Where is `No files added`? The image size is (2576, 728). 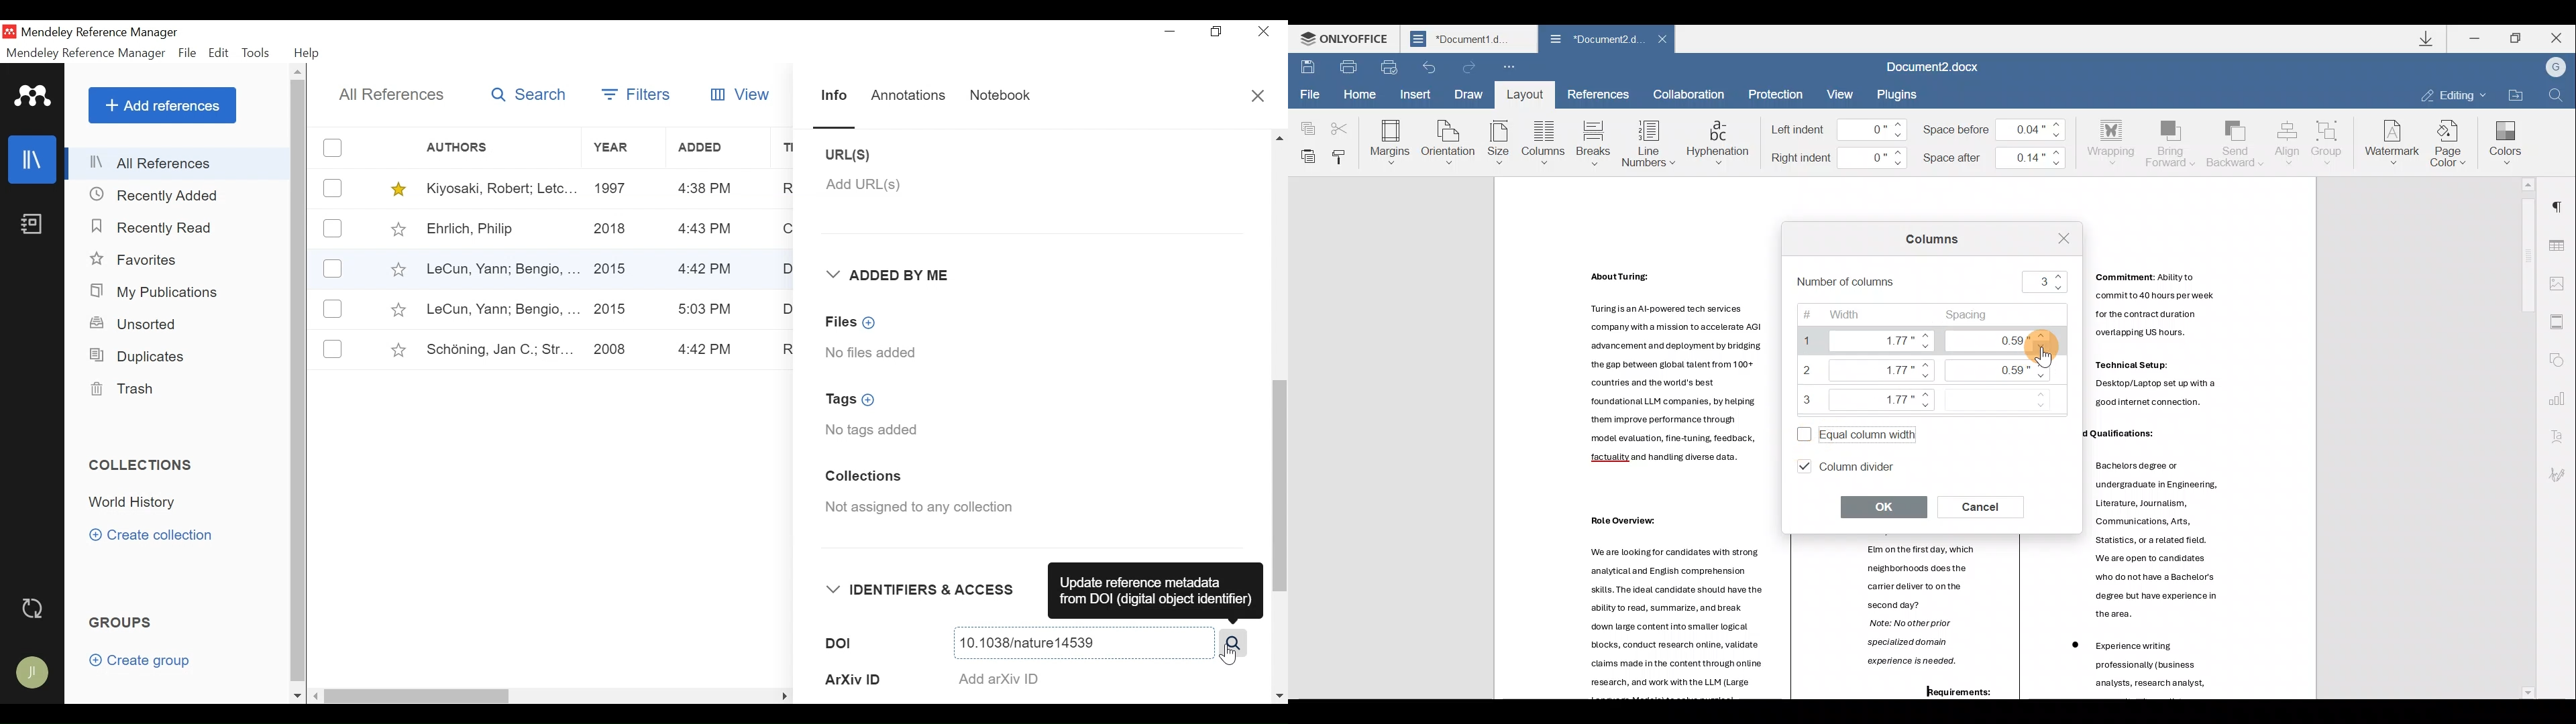
No files added is located at coordinates (873, 352).